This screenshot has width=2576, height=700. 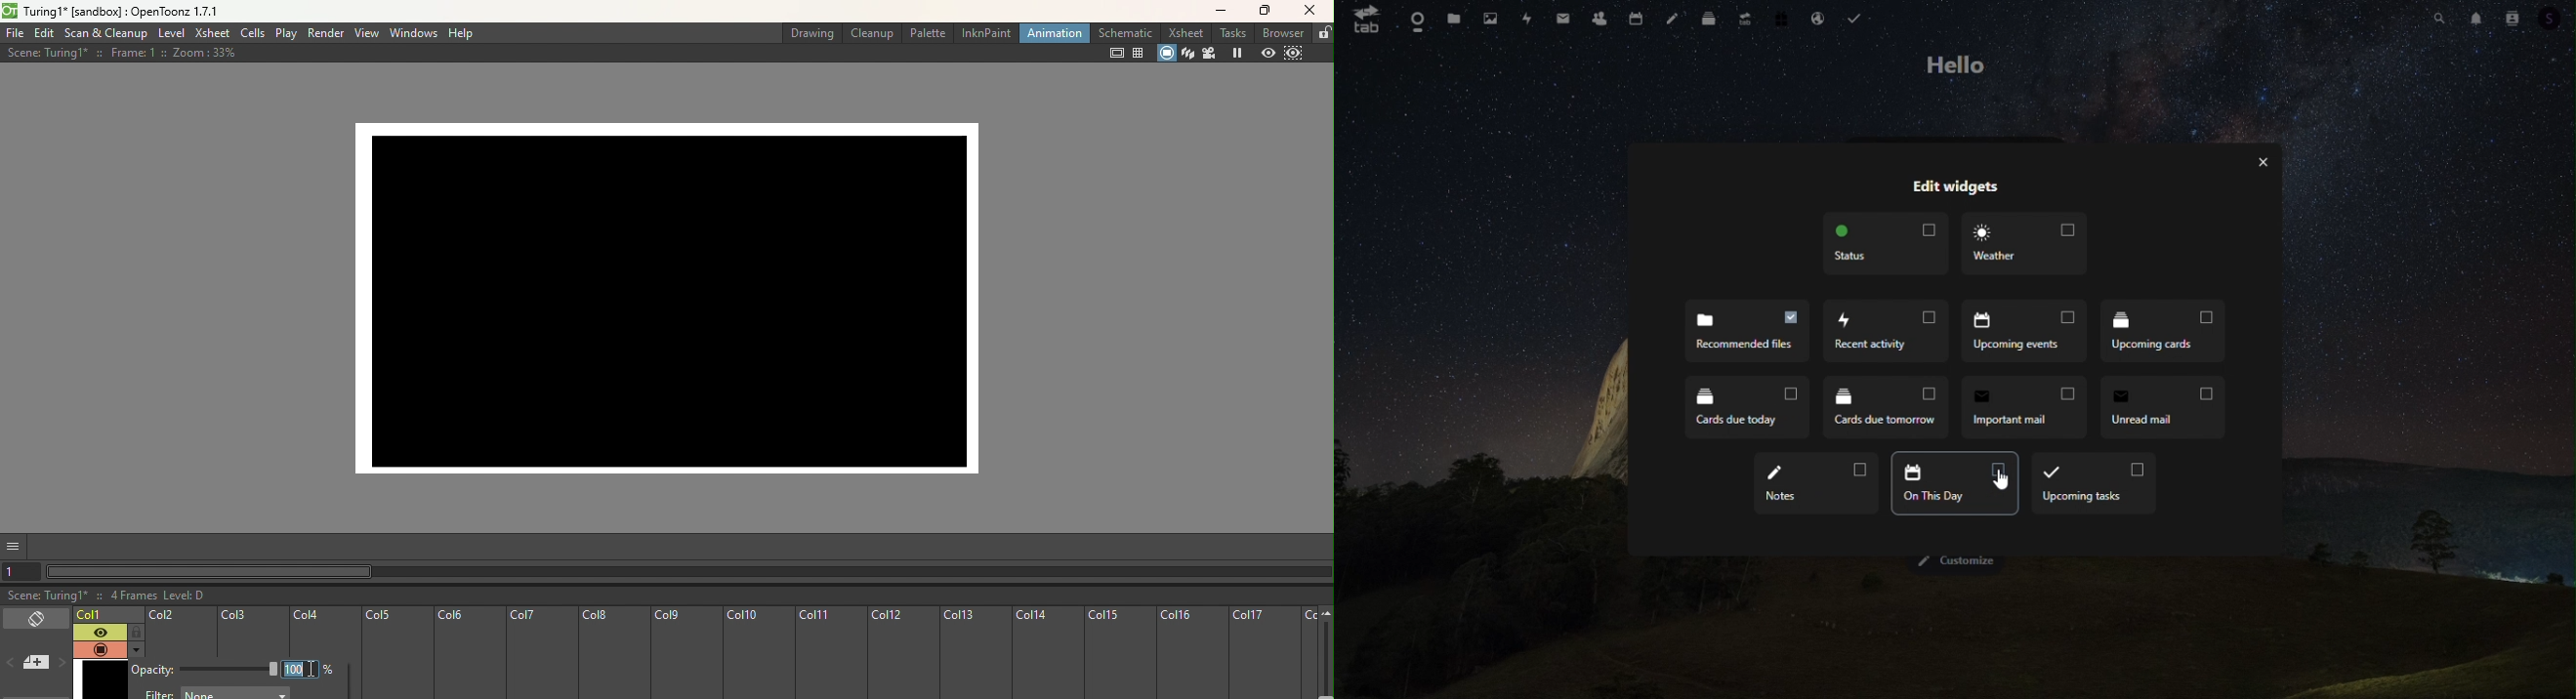 I want to click on Customize, so click(x=1954, y=562).